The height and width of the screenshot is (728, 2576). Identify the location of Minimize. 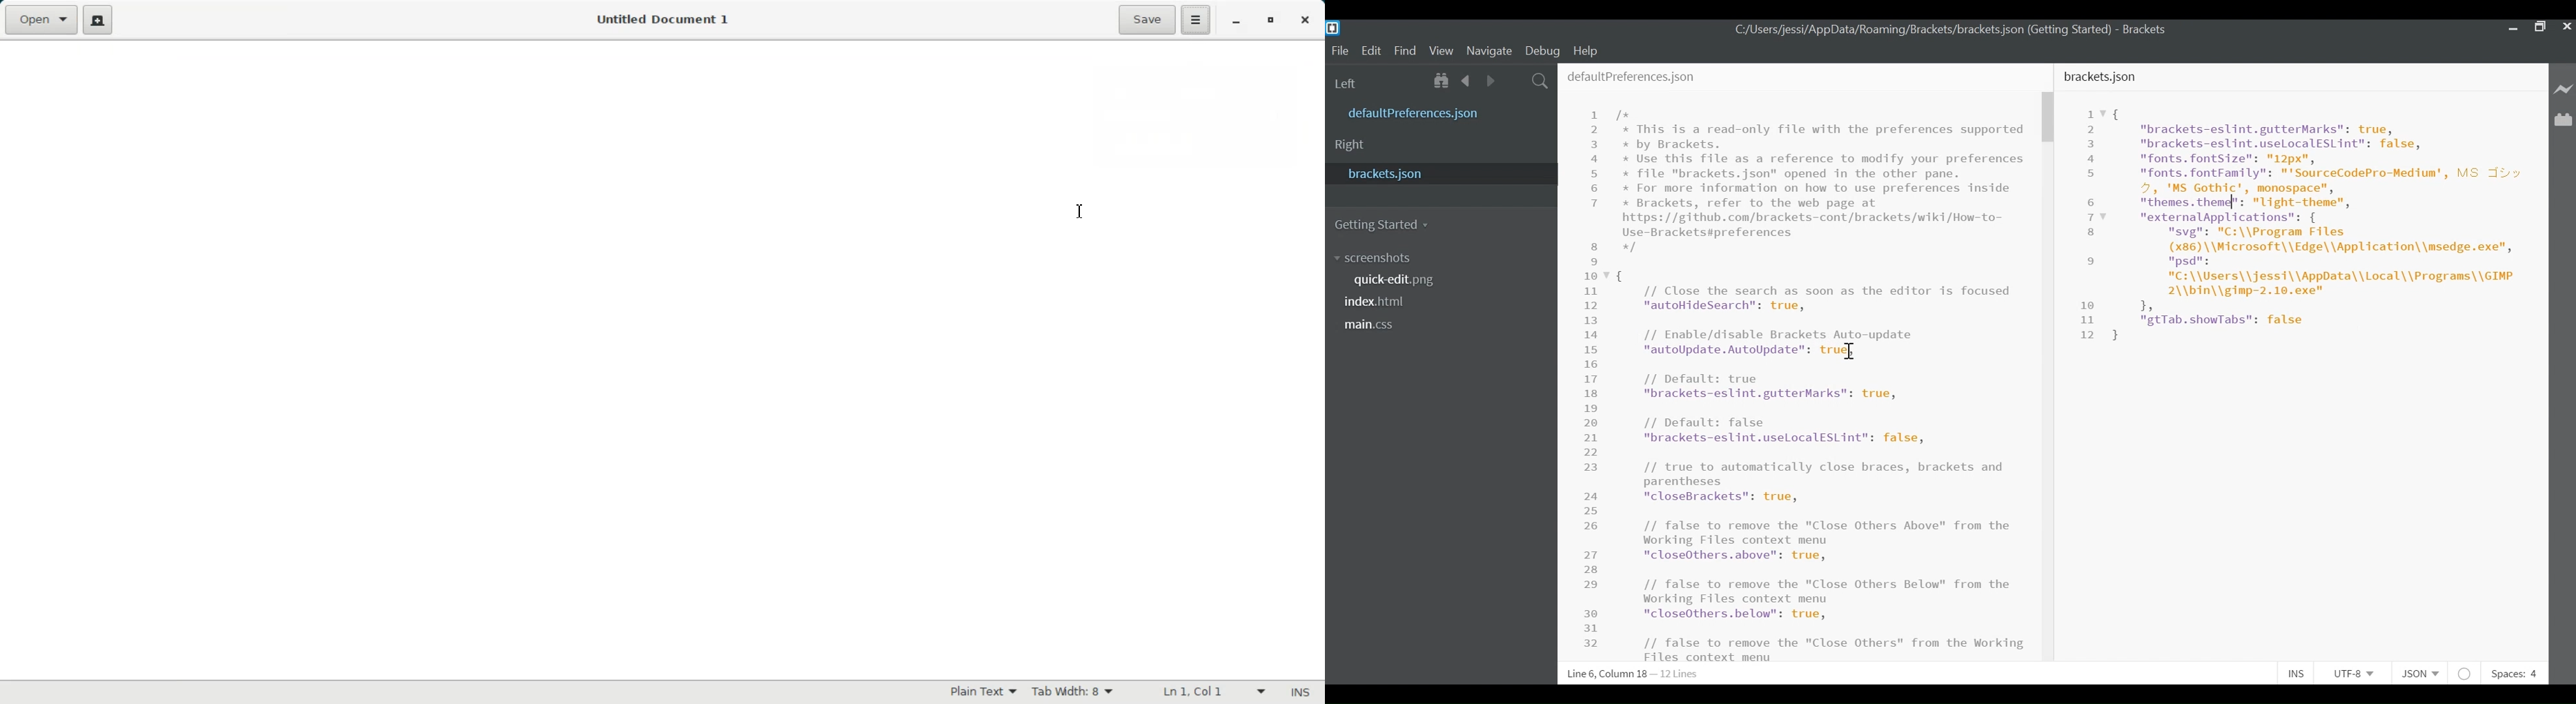
(1237, 21).